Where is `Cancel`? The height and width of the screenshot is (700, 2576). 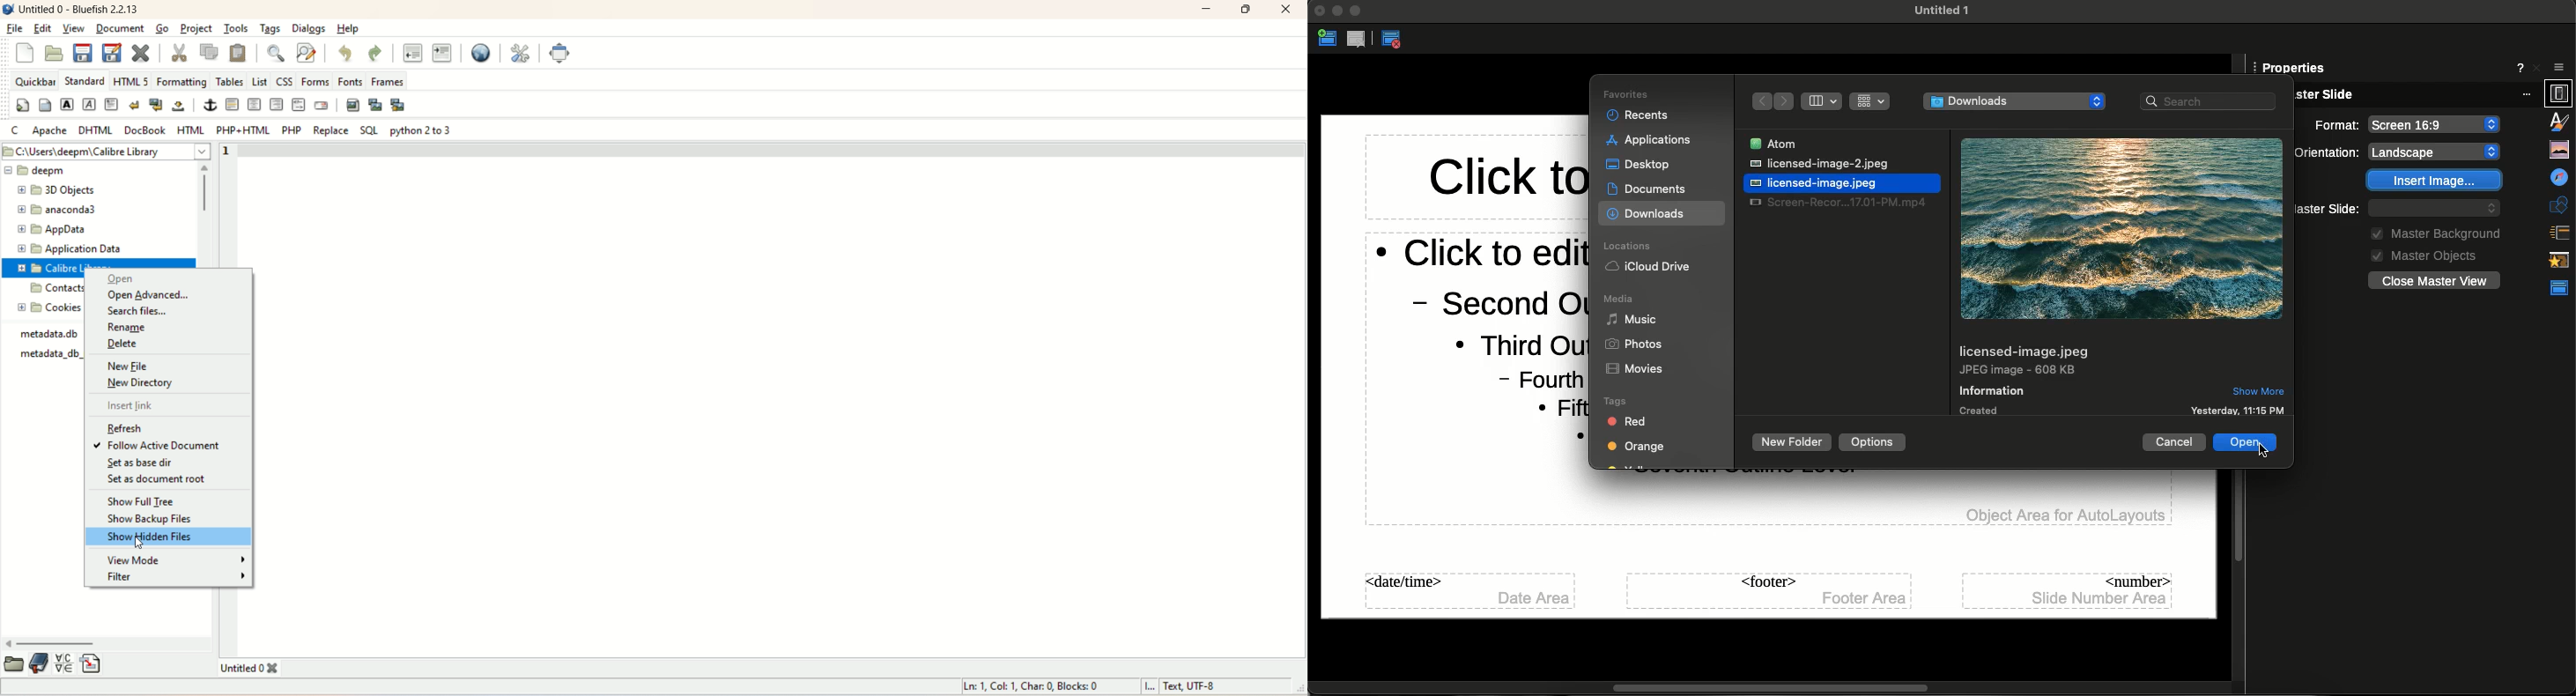 Cancel is located at coordinates (2173, 443).